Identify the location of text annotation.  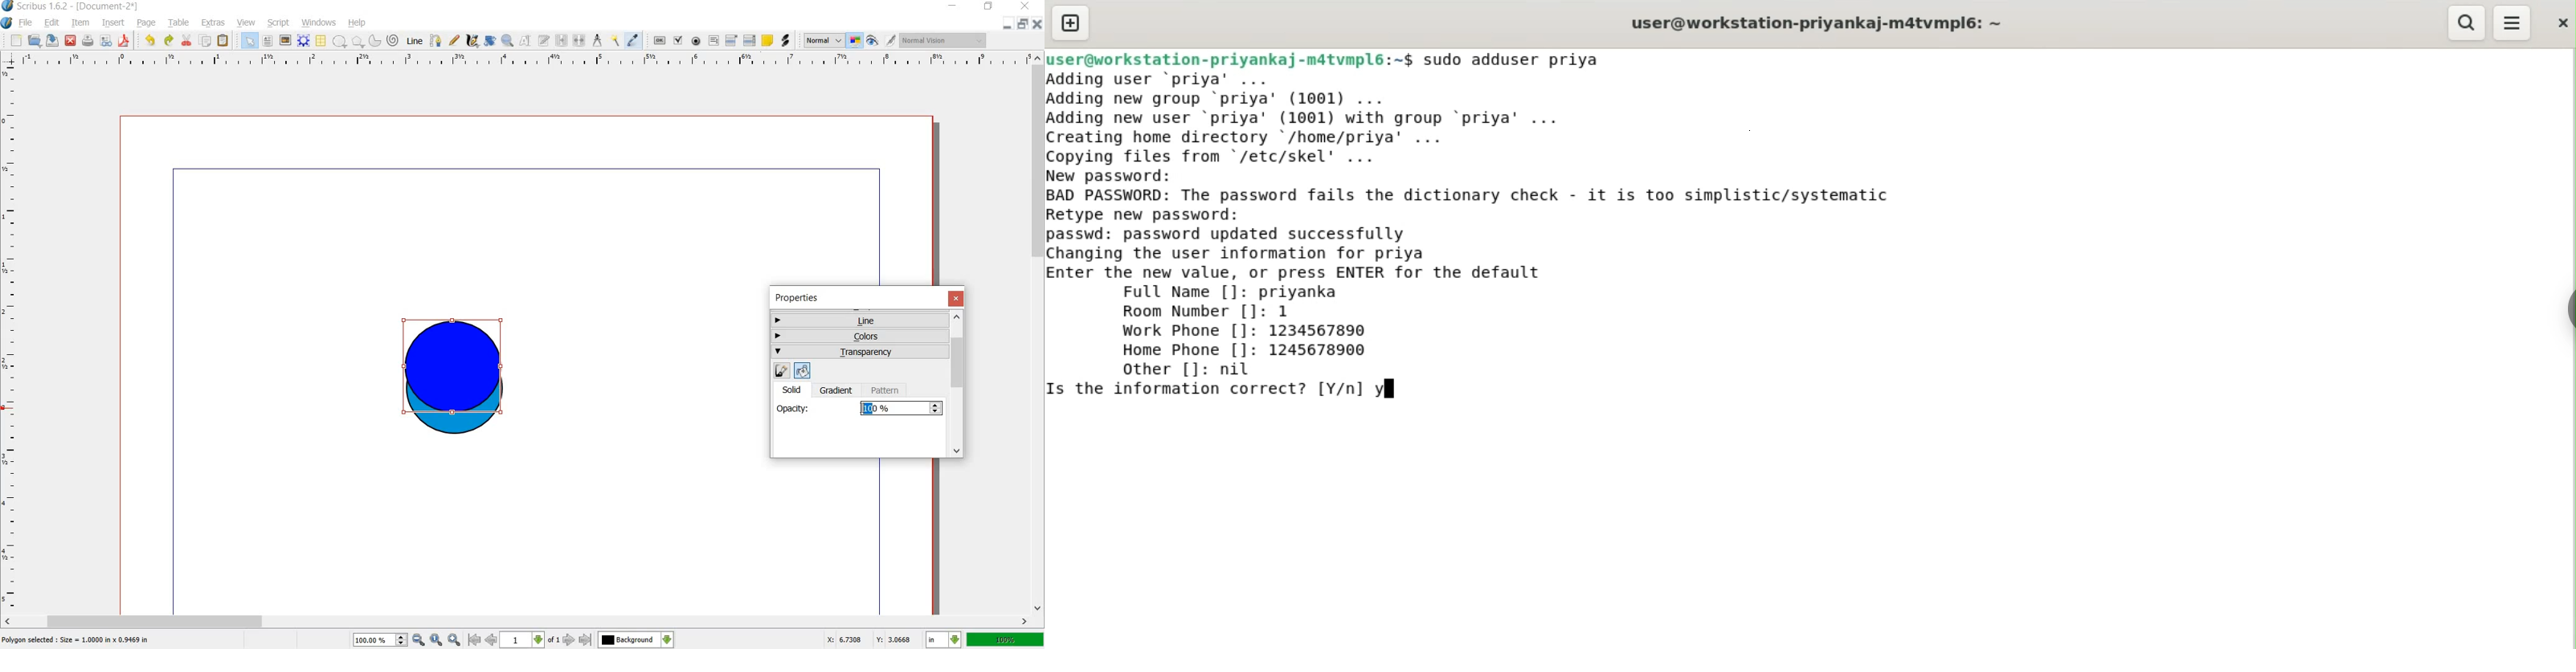
(769, 41).